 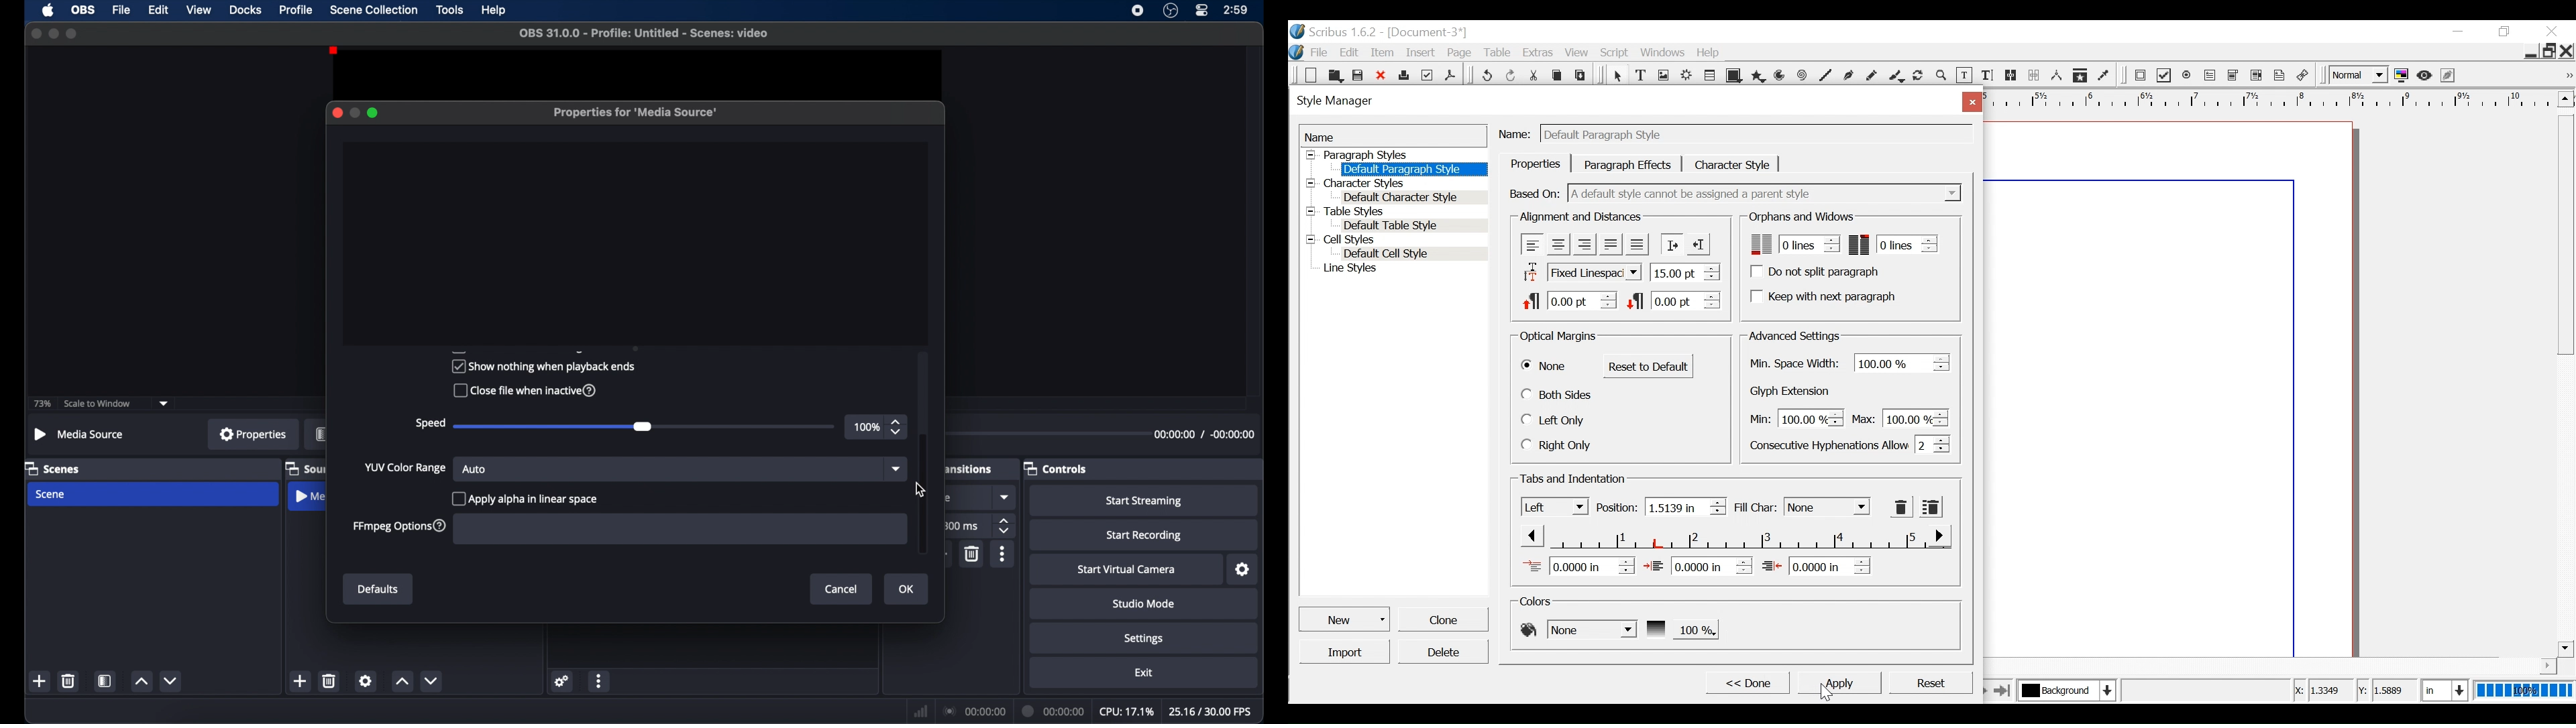 I want to click on Cut, so click(x=1535, y=74).